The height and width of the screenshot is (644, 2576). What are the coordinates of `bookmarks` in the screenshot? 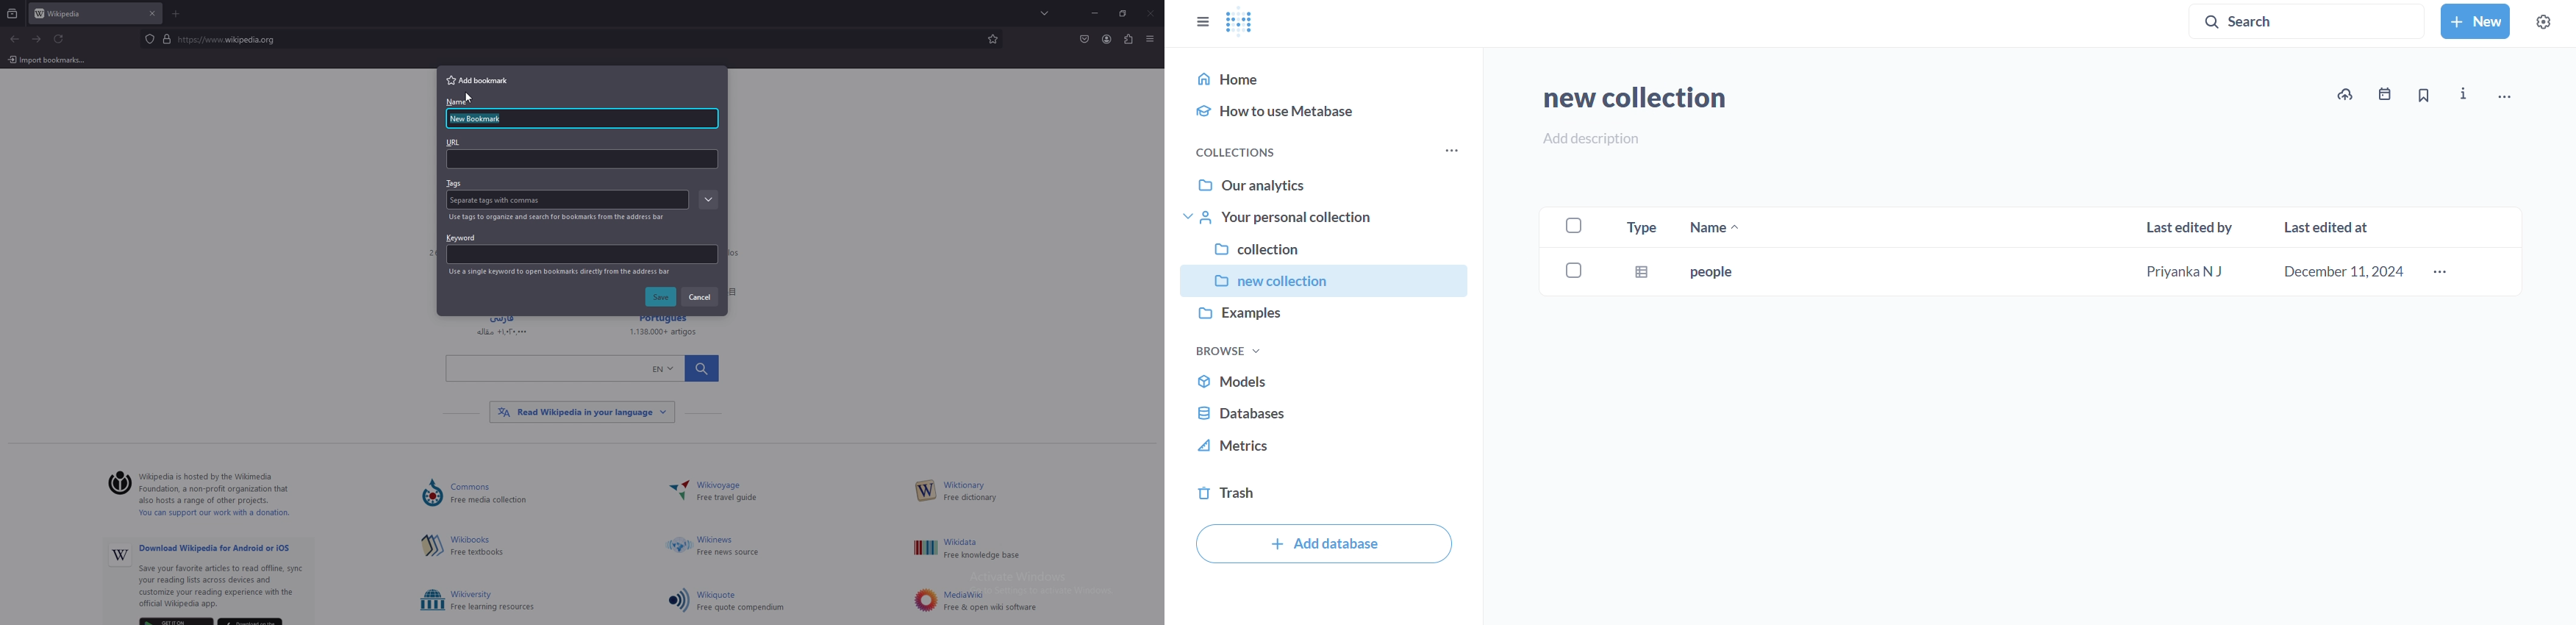 It's located at (2422, 96).